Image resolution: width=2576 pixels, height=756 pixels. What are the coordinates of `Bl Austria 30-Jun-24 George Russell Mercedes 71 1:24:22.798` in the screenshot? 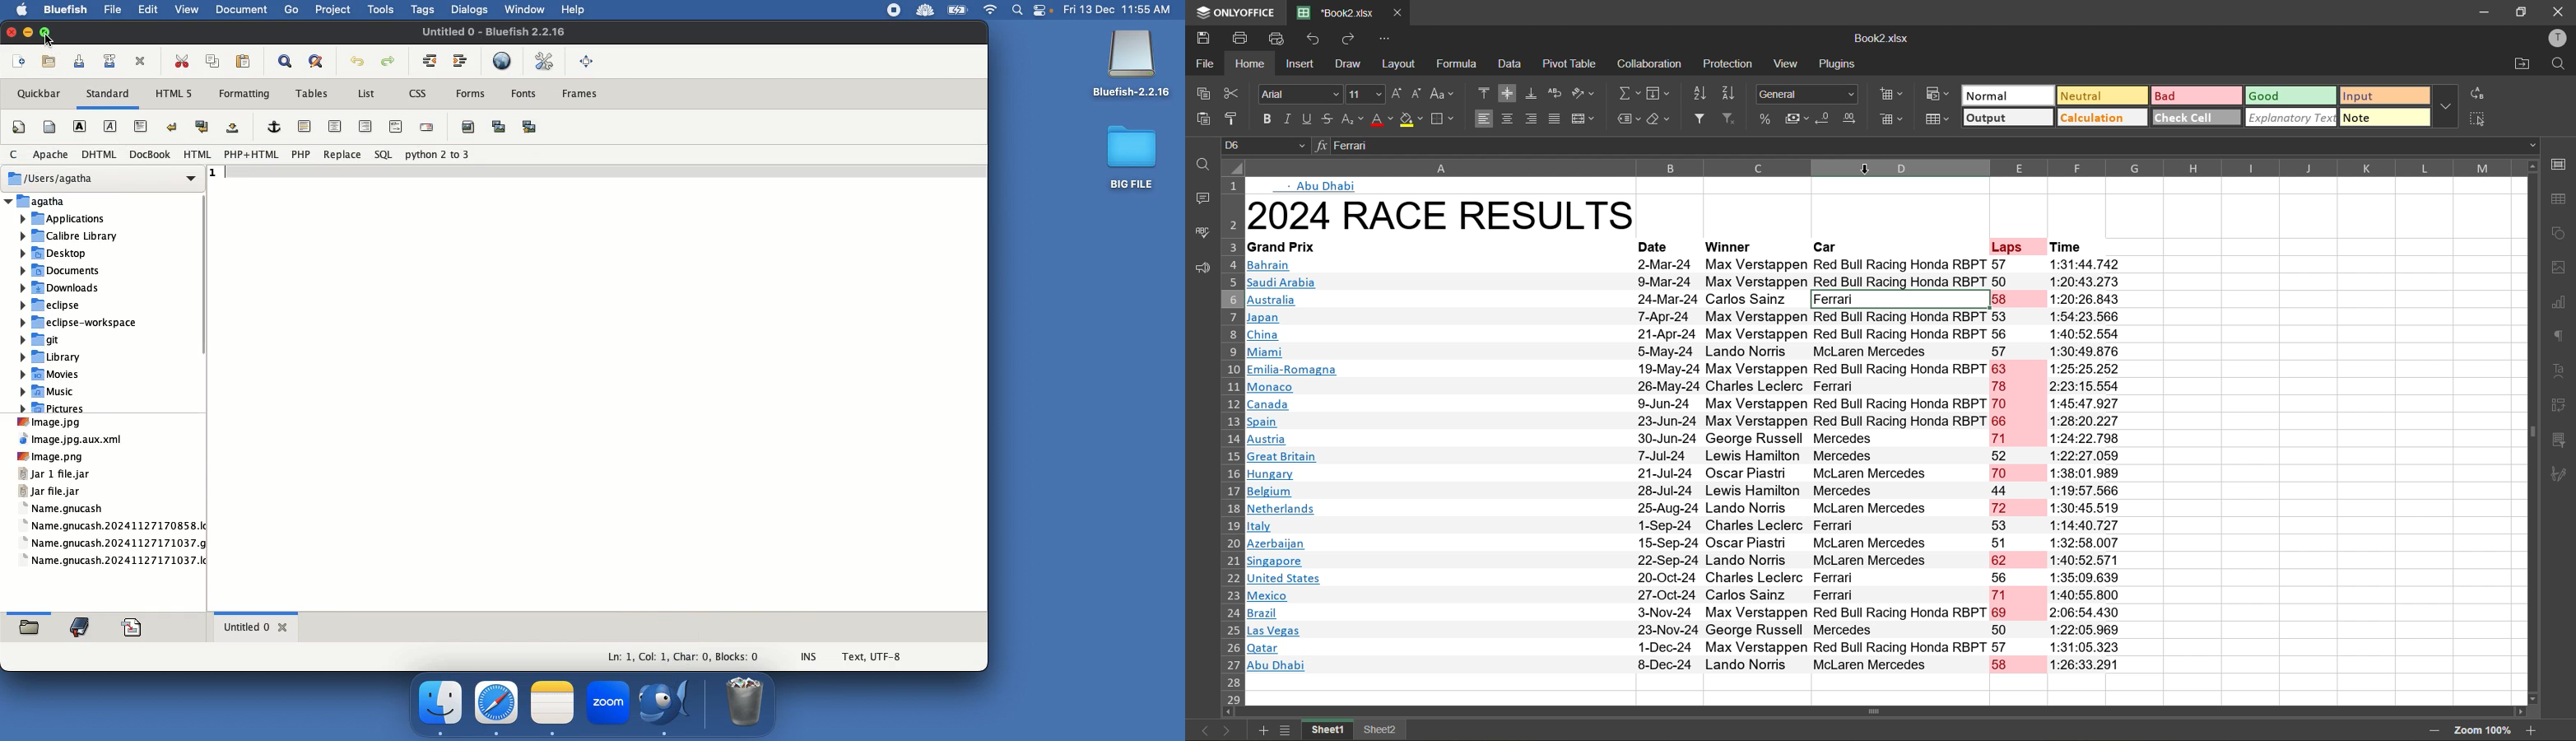 It's located at (1685, 438).